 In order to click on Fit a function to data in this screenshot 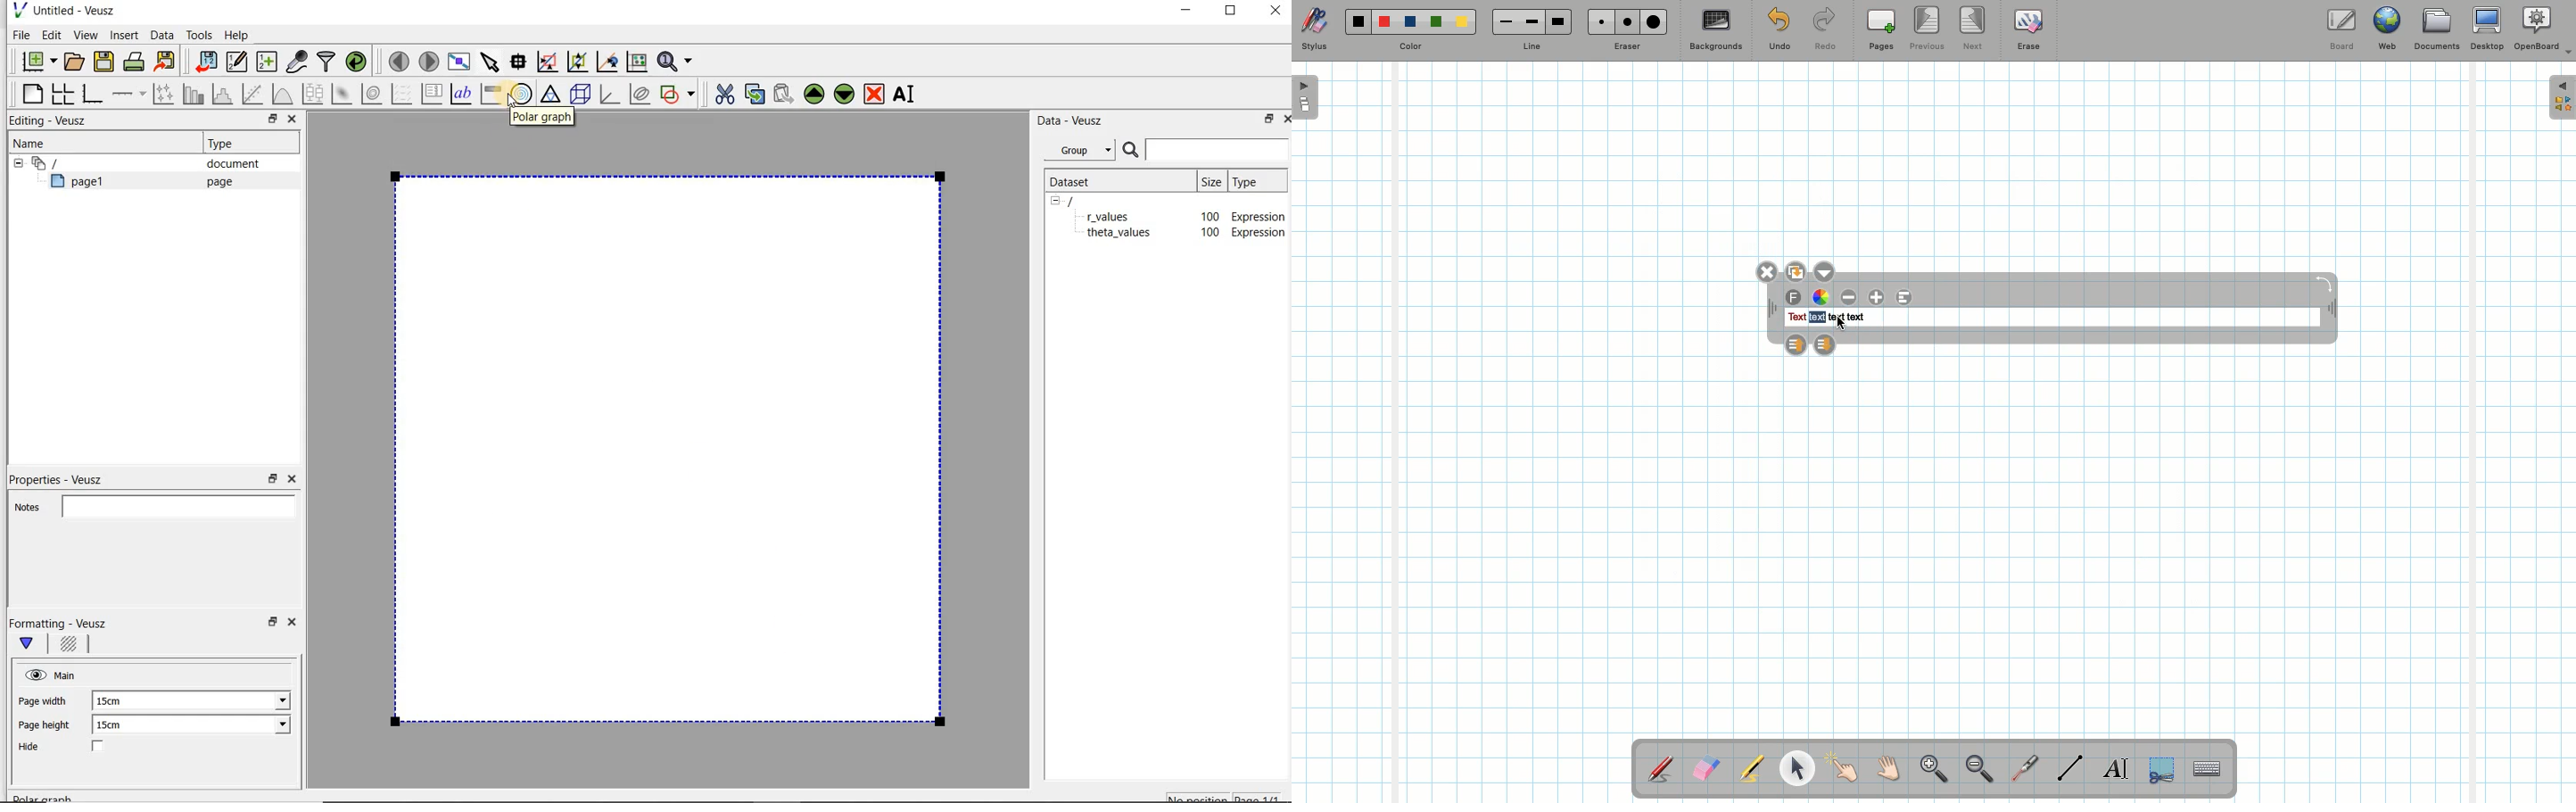, I will do `click(255, 94)`.